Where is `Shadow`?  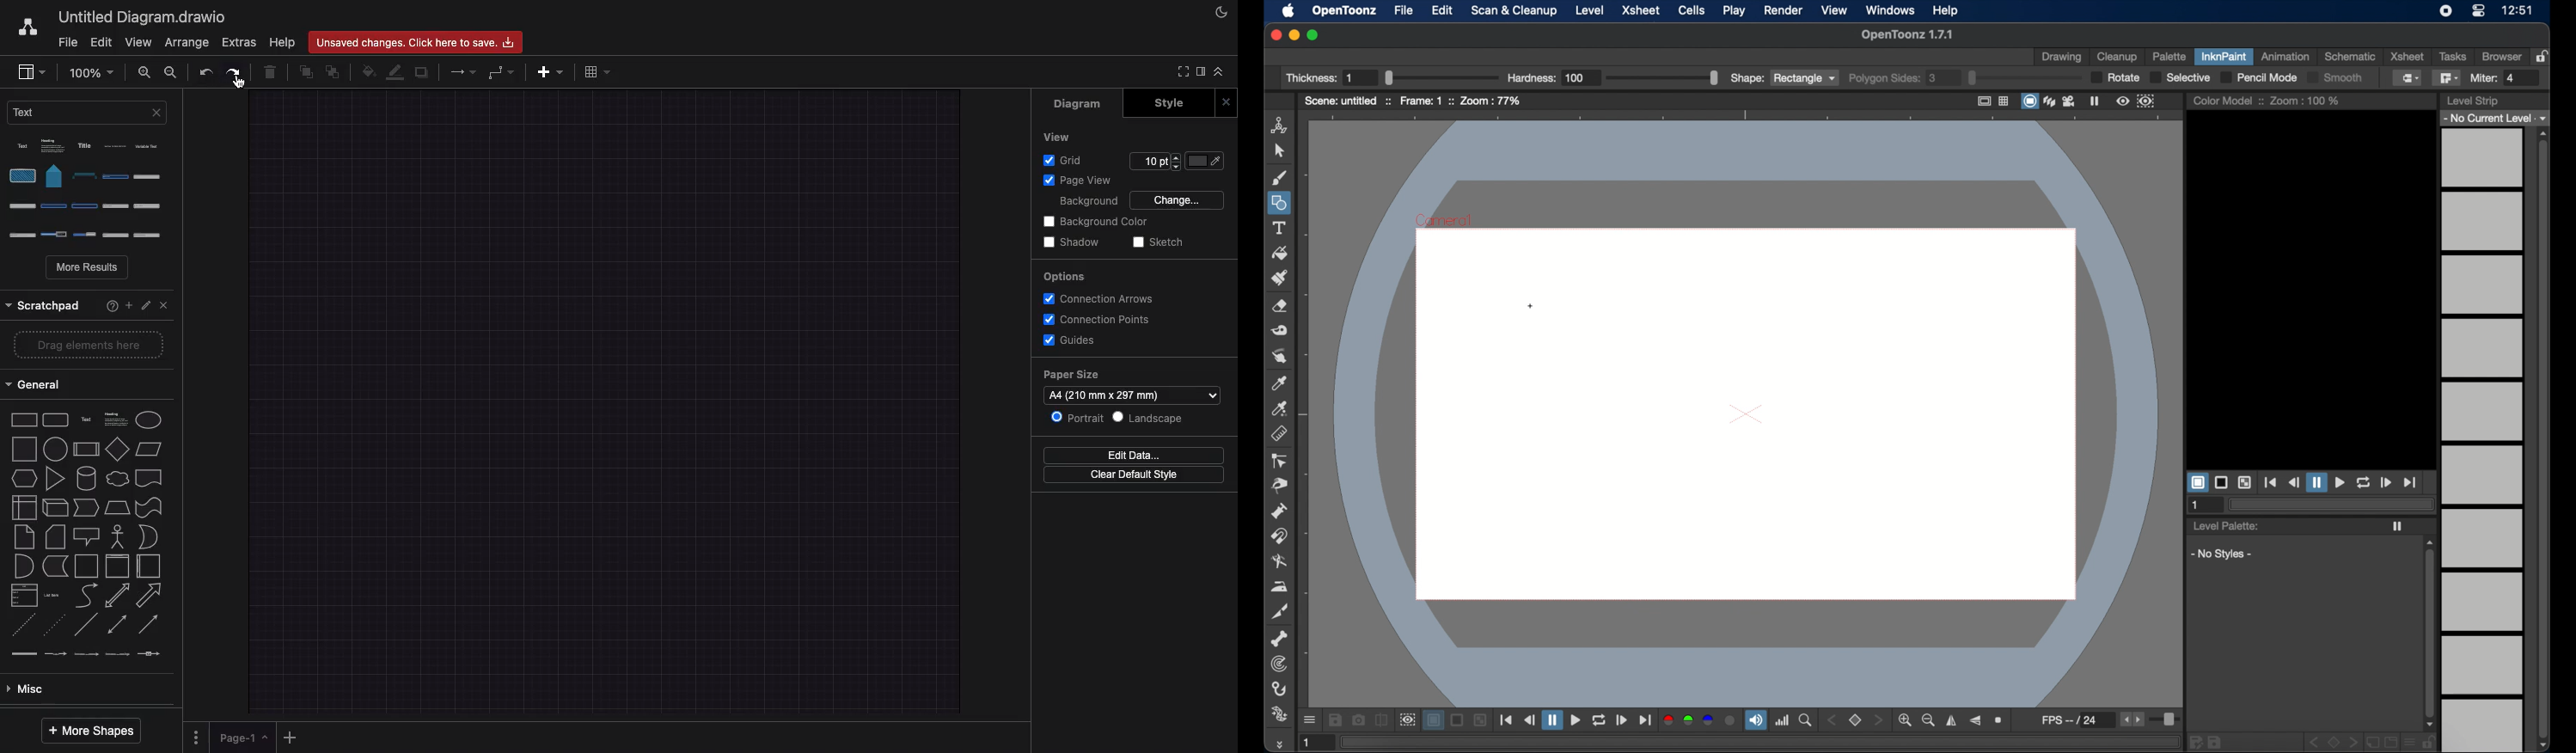
Shadow is located at coordinates (1074, 242).